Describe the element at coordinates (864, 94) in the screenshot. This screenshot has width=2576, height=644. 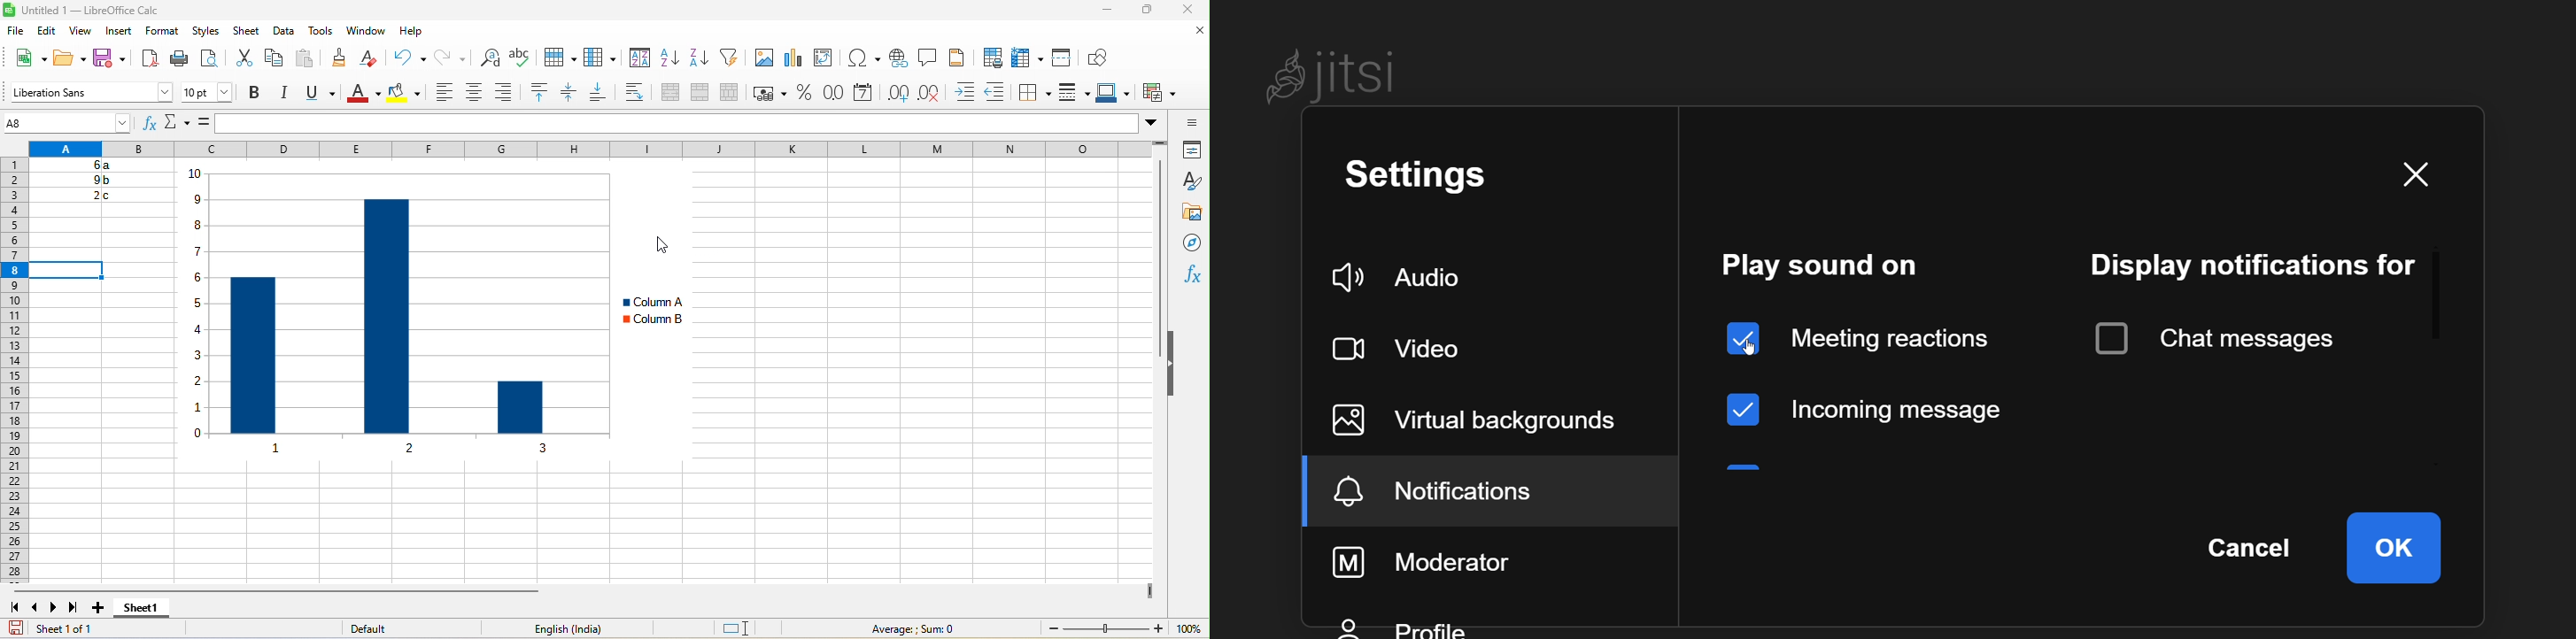
I see `date` at that location.